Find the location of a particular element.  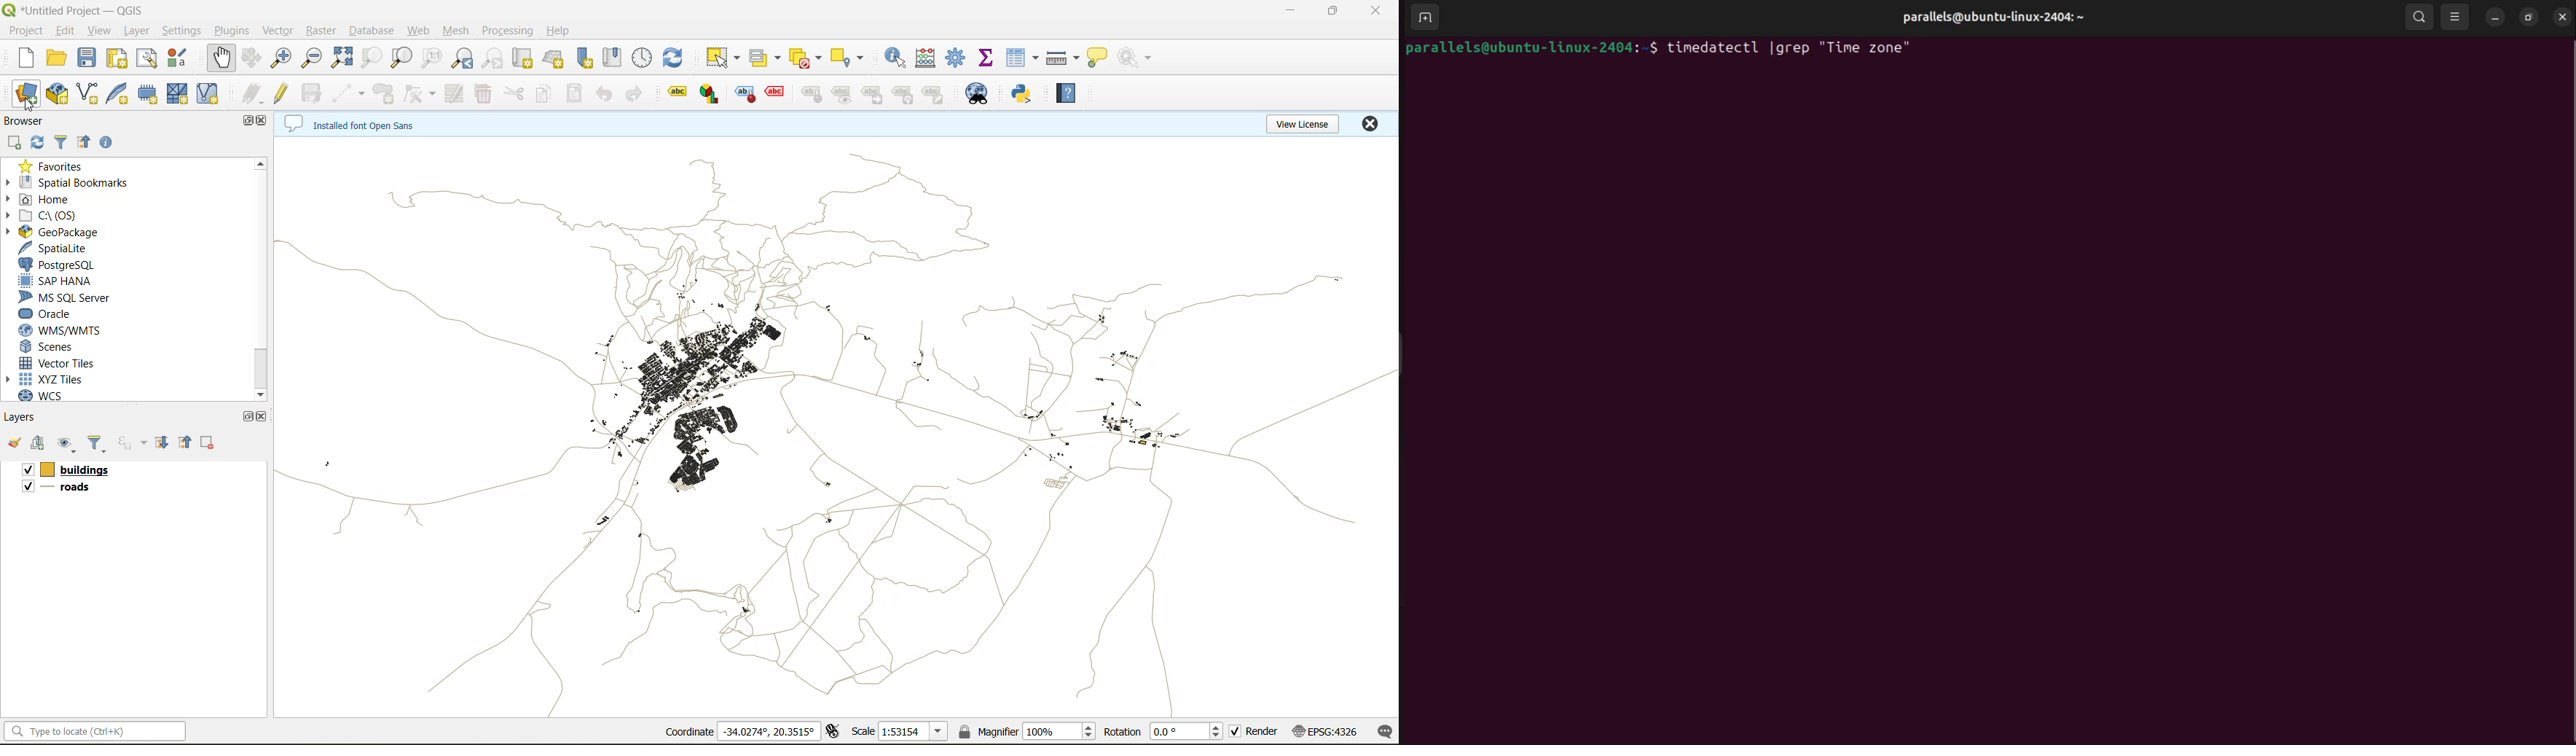

spatial bookmarks is located at coordinates (68, 183).